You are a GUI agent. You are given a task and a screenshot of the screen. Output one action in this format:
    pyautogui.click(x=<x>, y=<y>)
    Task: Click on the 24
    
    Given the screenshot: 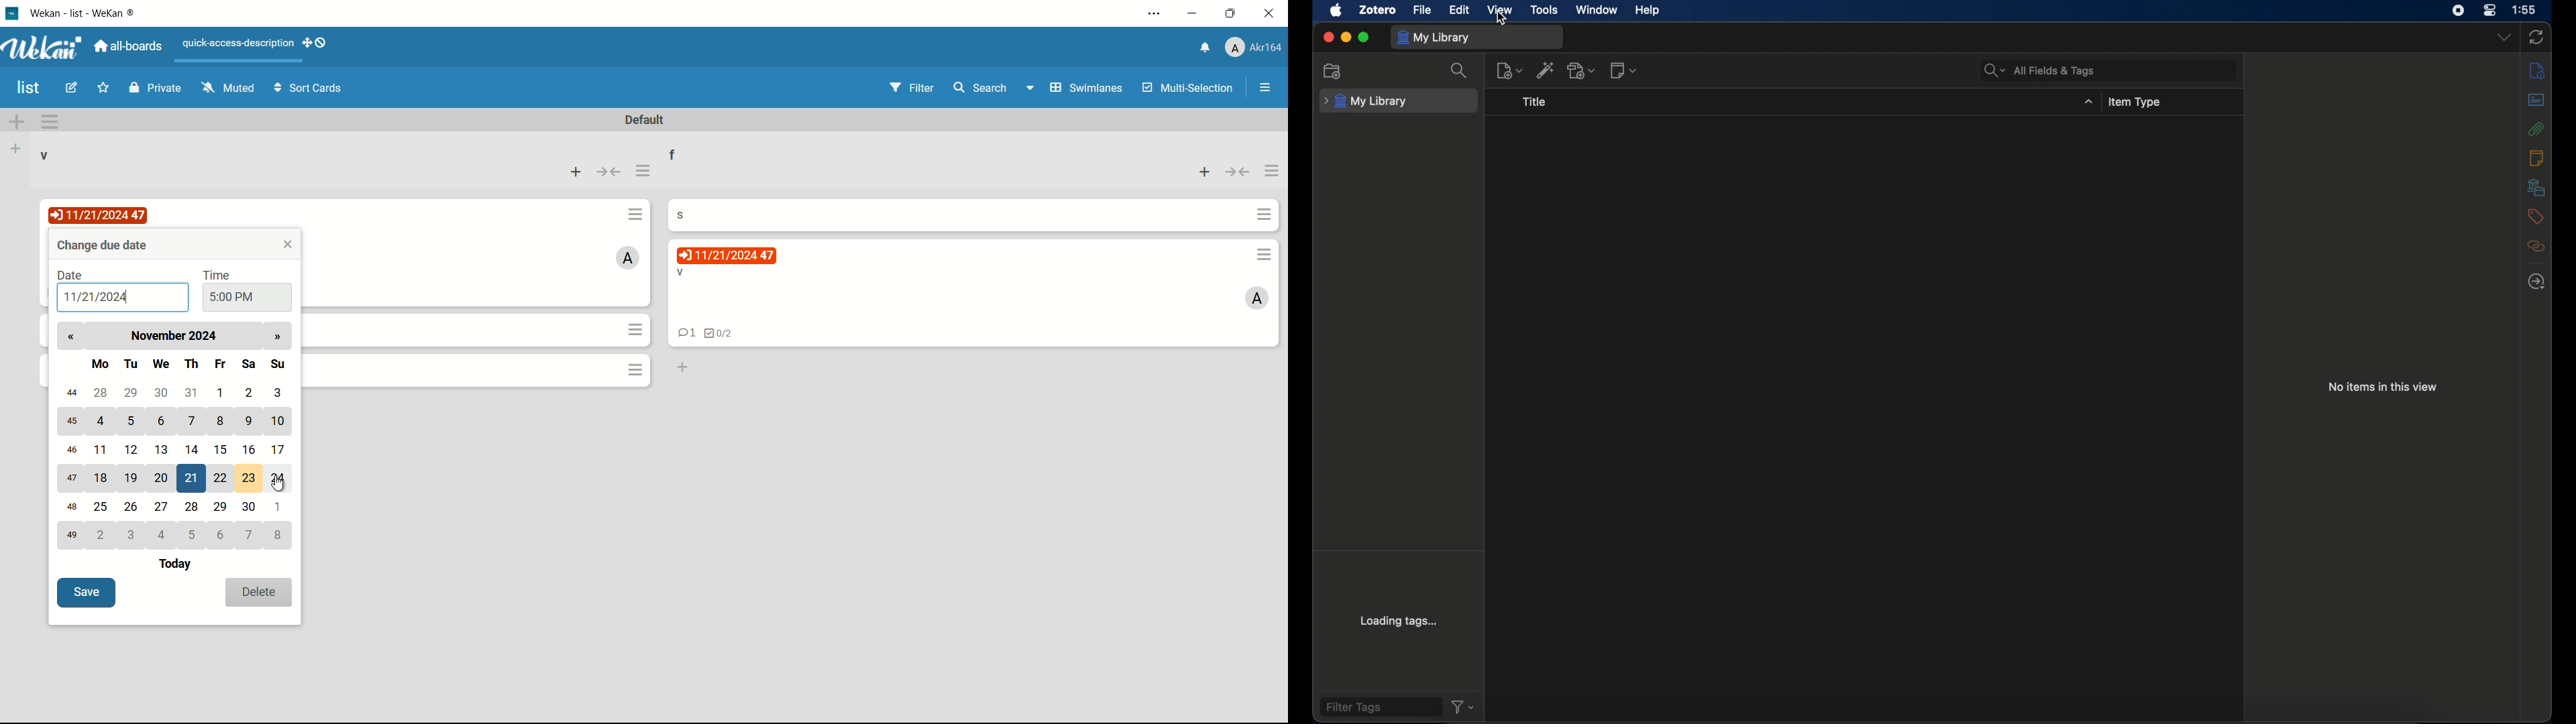 What is the action you would take?
    pyautogui.click(x=280, y=478)
    